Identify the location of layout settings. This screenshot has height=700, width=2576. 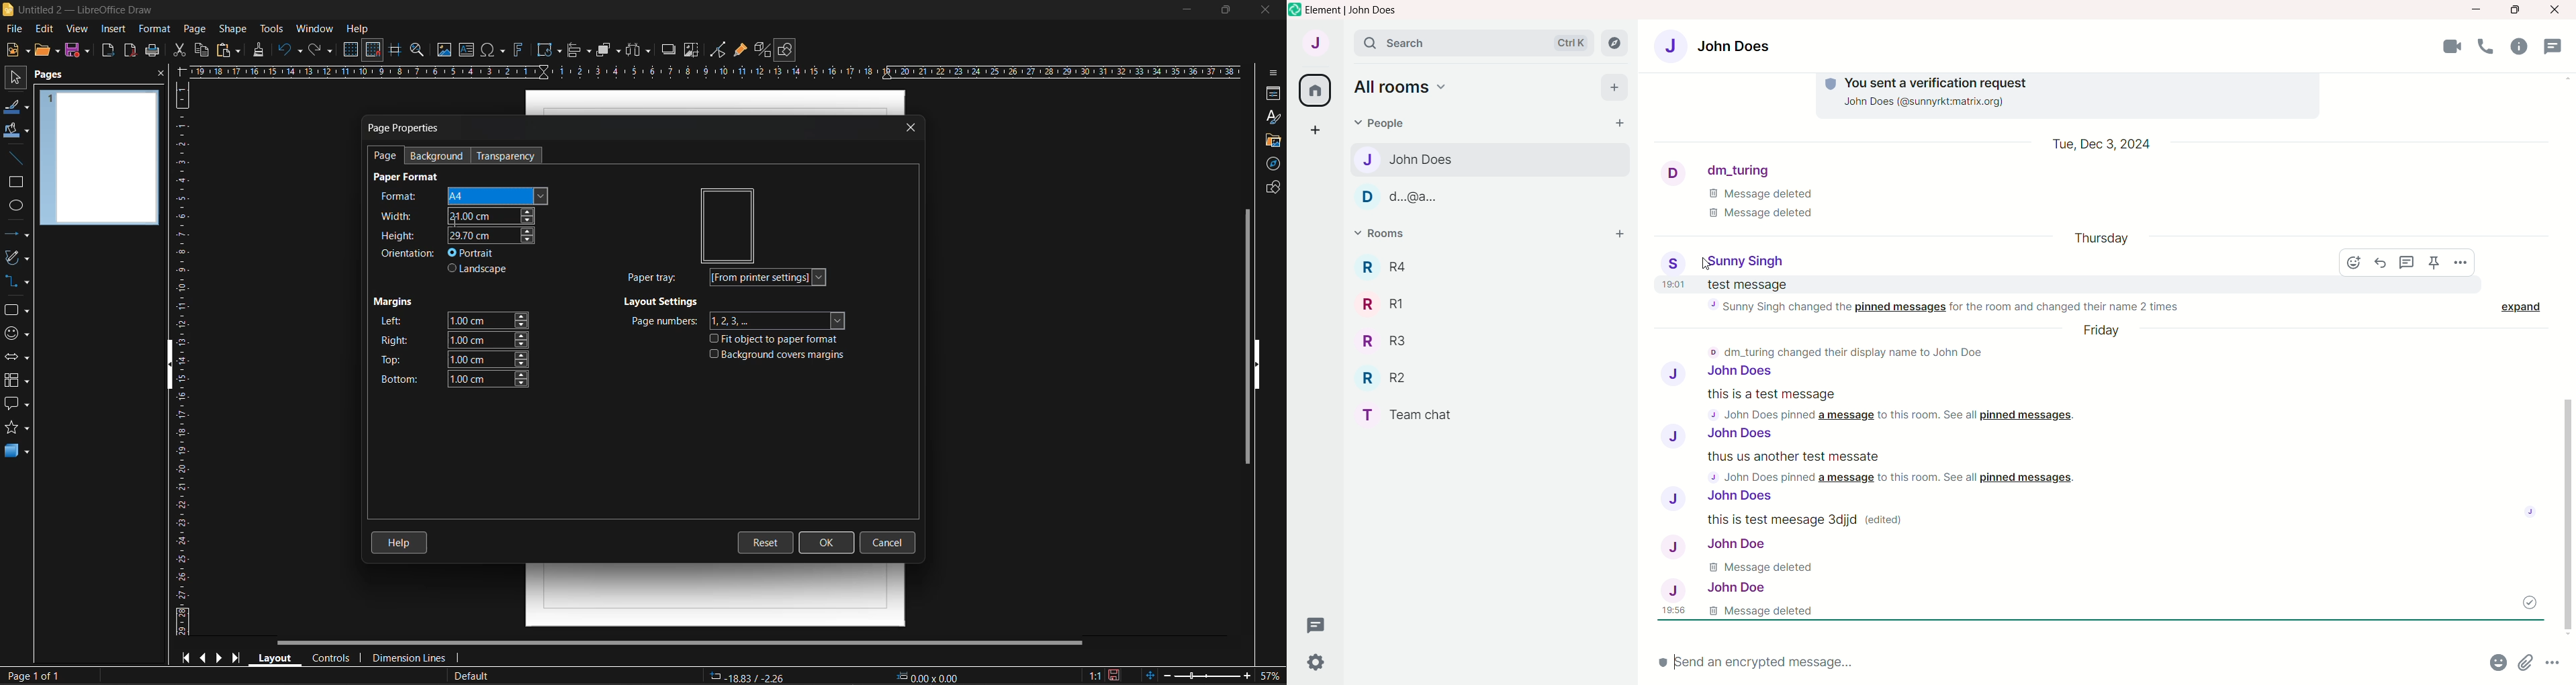
(664, 304).